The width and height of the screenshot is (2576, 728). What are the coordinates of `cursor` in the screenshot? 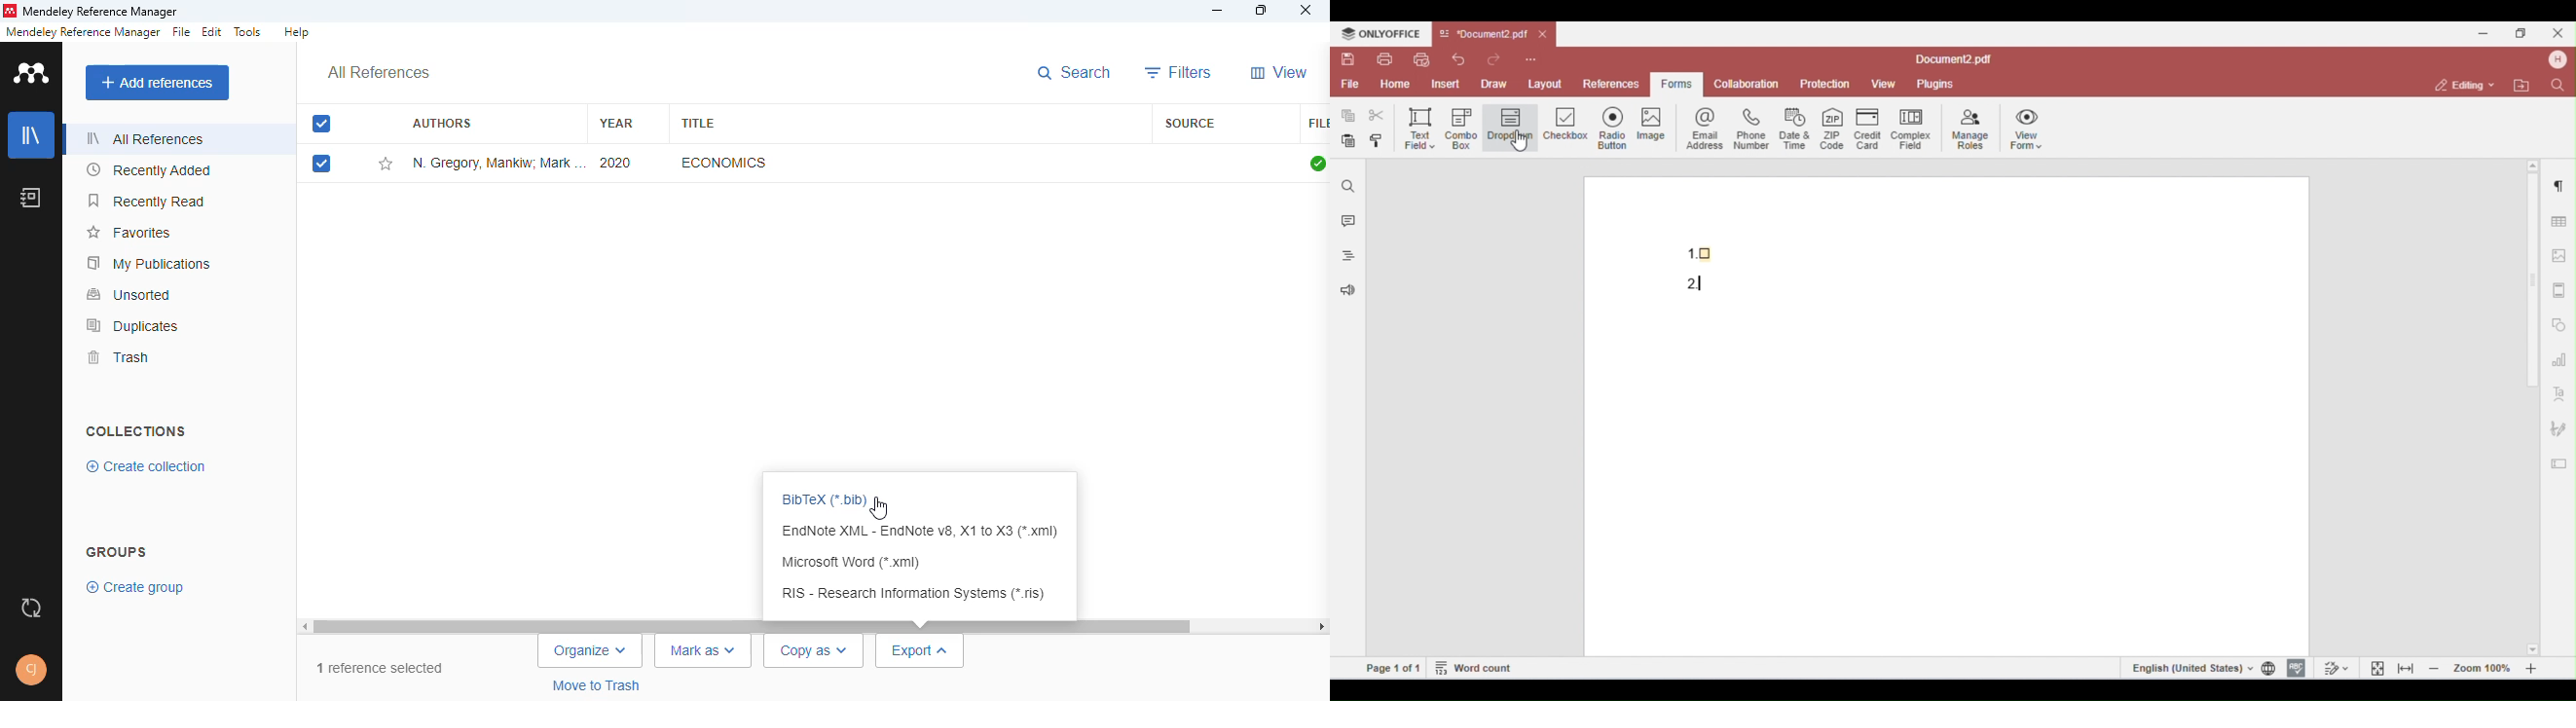 It's located at (879, 507).